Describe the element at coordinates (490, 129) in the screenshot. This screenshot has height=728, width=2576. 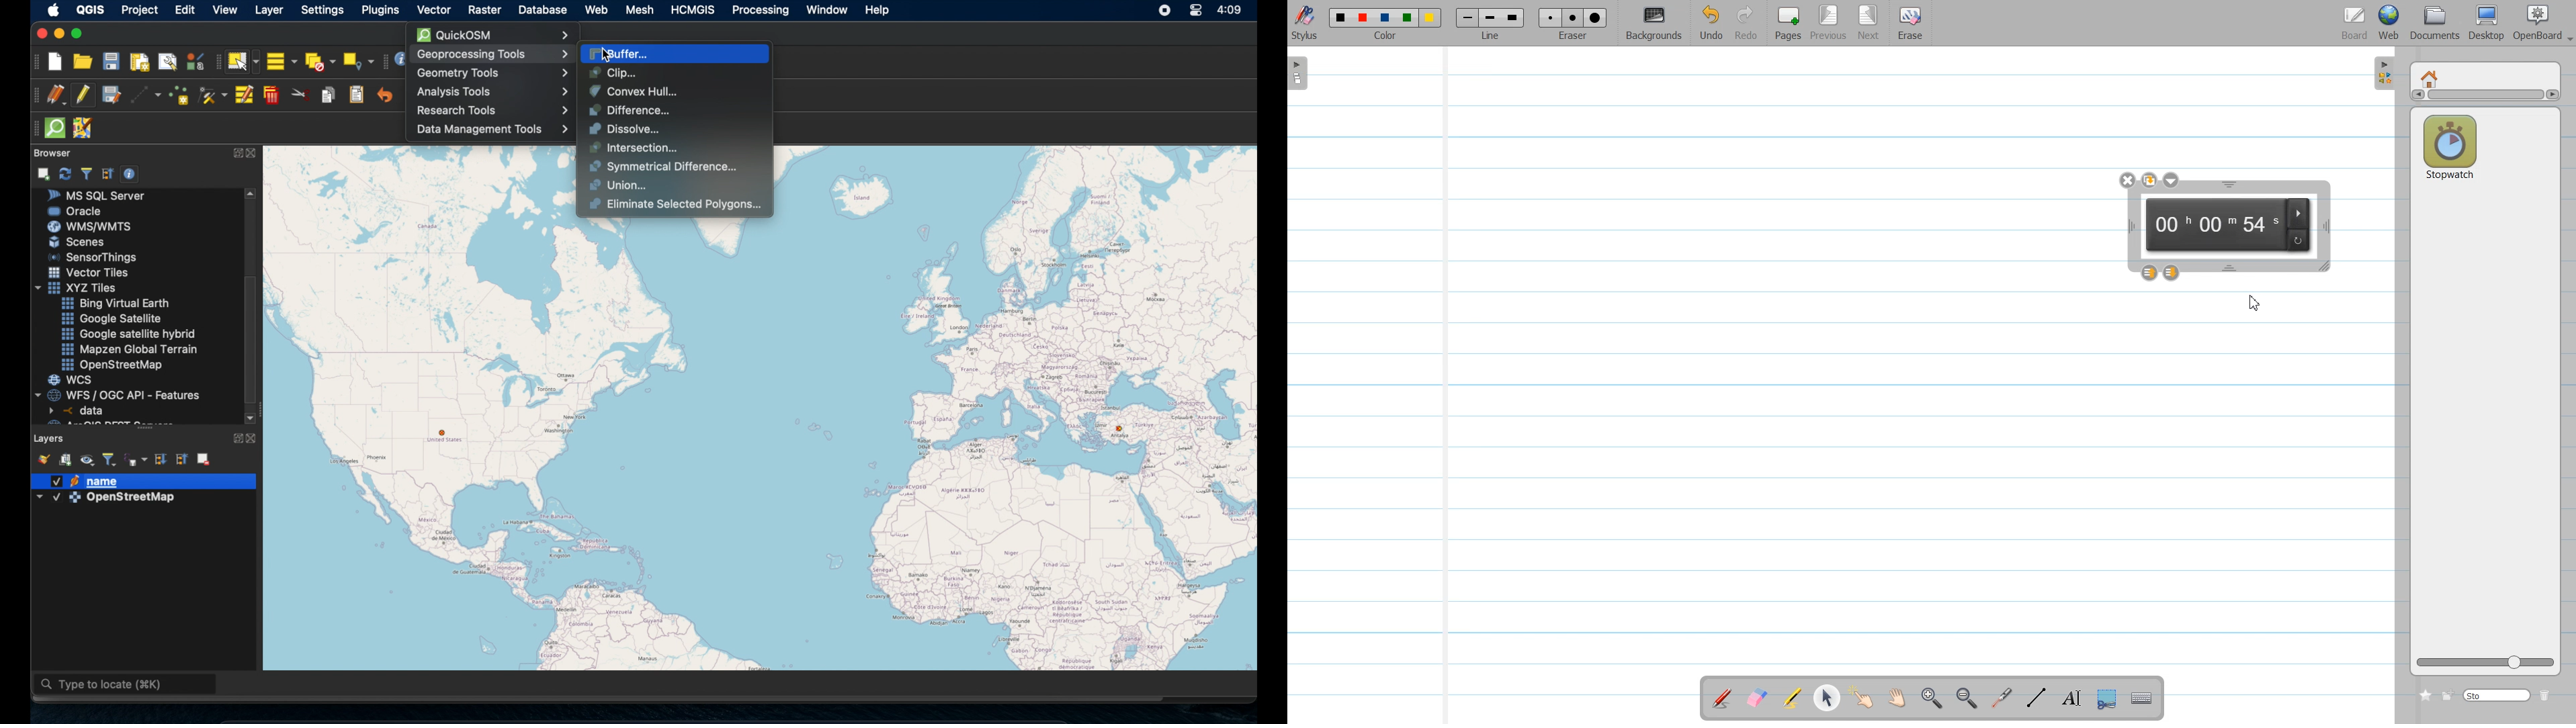
I see `Data Management Tools ` at that location.